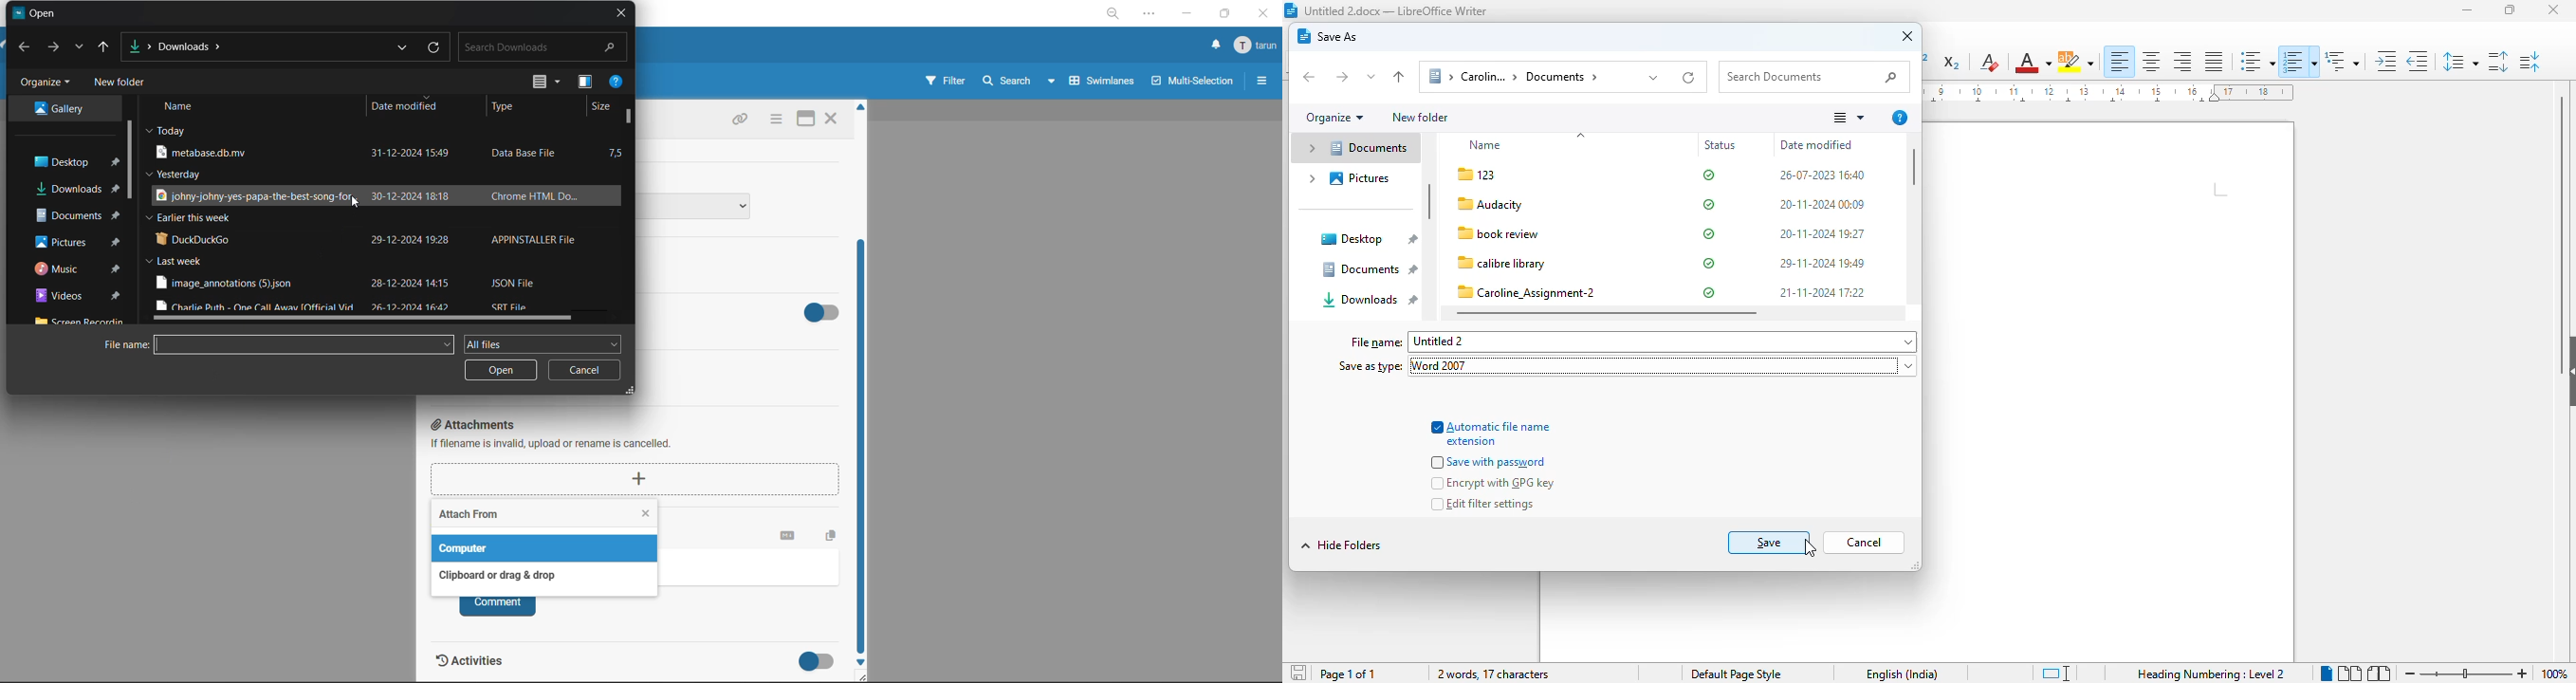 The height and width of the screenshot is (700, 2576). Describe the element at coordinates (1297, 673) in the screenshot. I see `save` at that location.